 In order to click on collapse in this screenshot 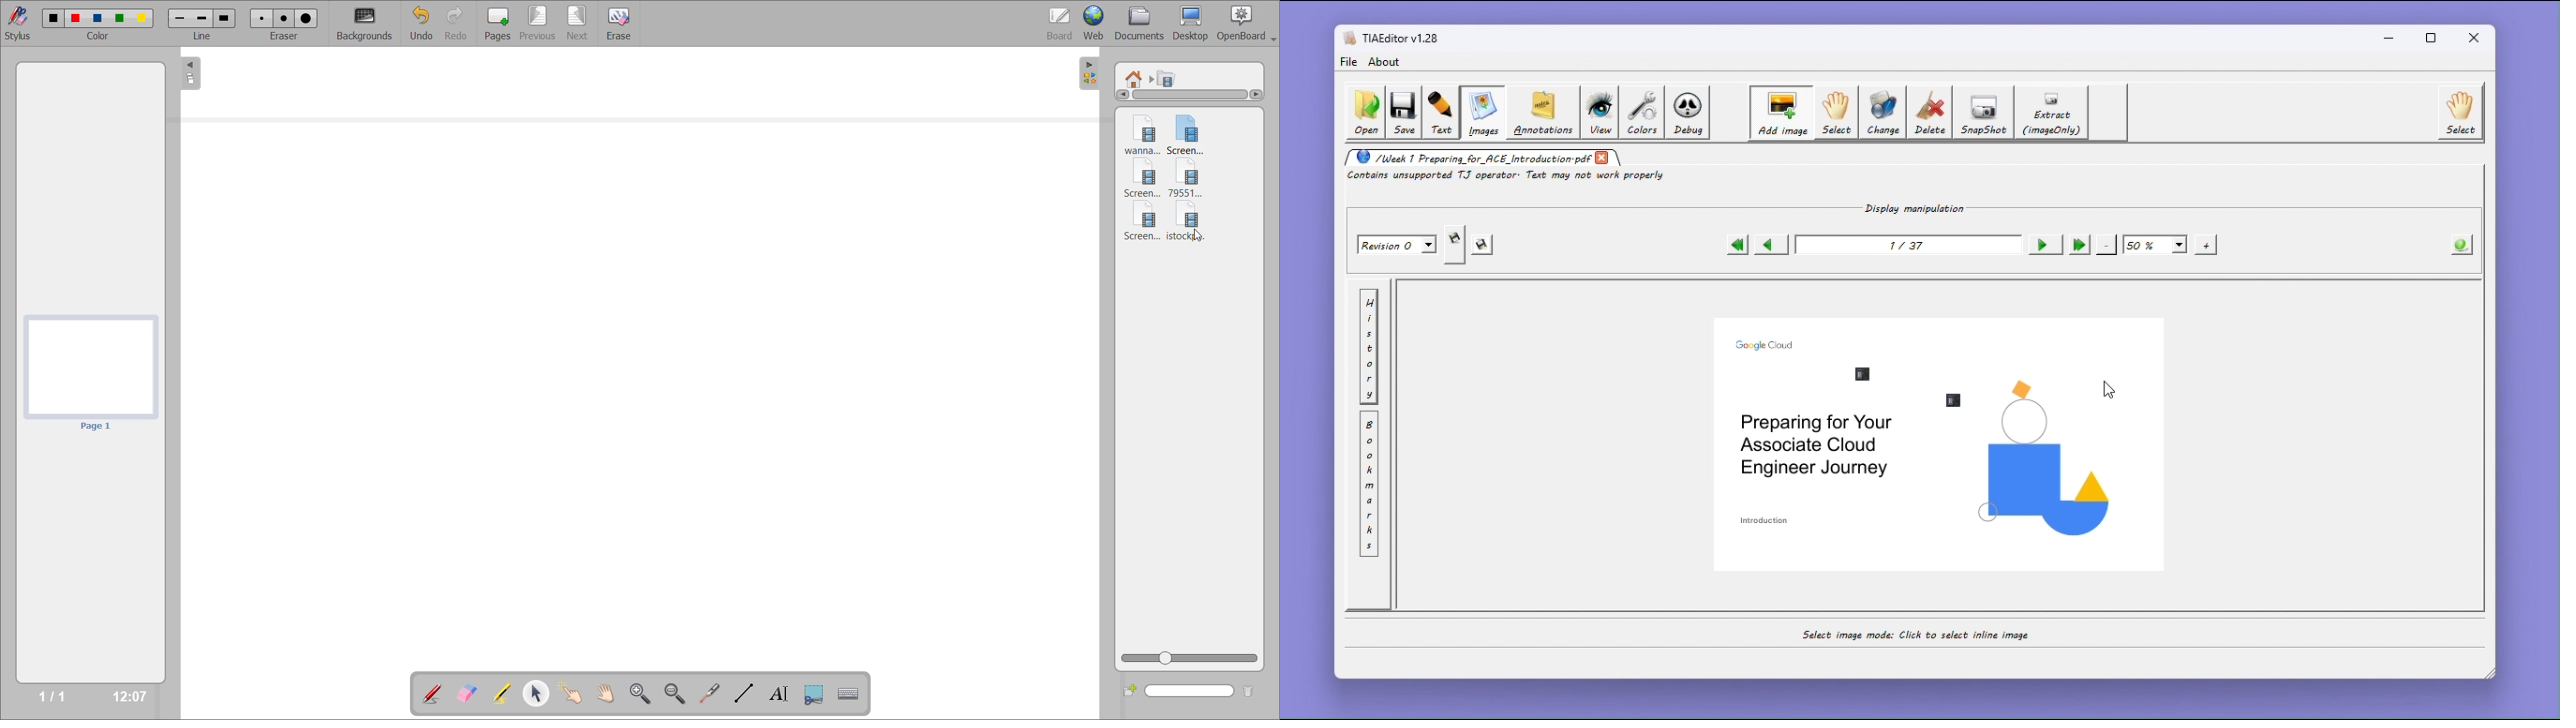, I will do `click(189, 75)`.